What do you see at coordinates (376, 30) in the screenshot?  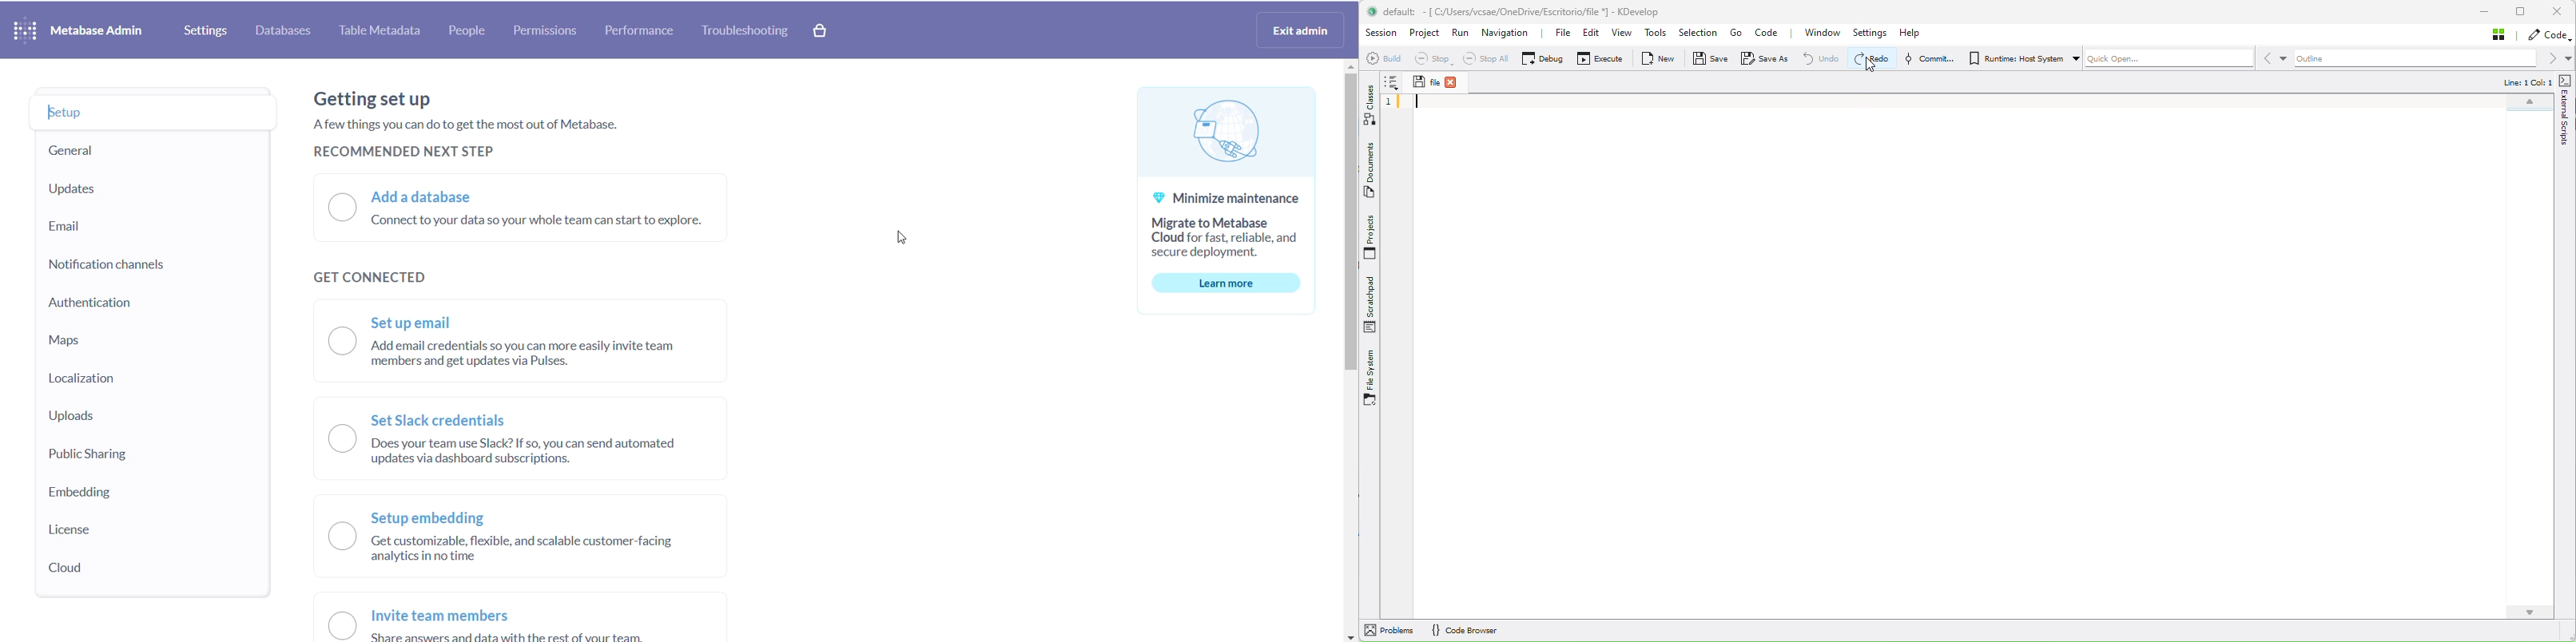 I see `table metadata` at bounding box center [376, 30].